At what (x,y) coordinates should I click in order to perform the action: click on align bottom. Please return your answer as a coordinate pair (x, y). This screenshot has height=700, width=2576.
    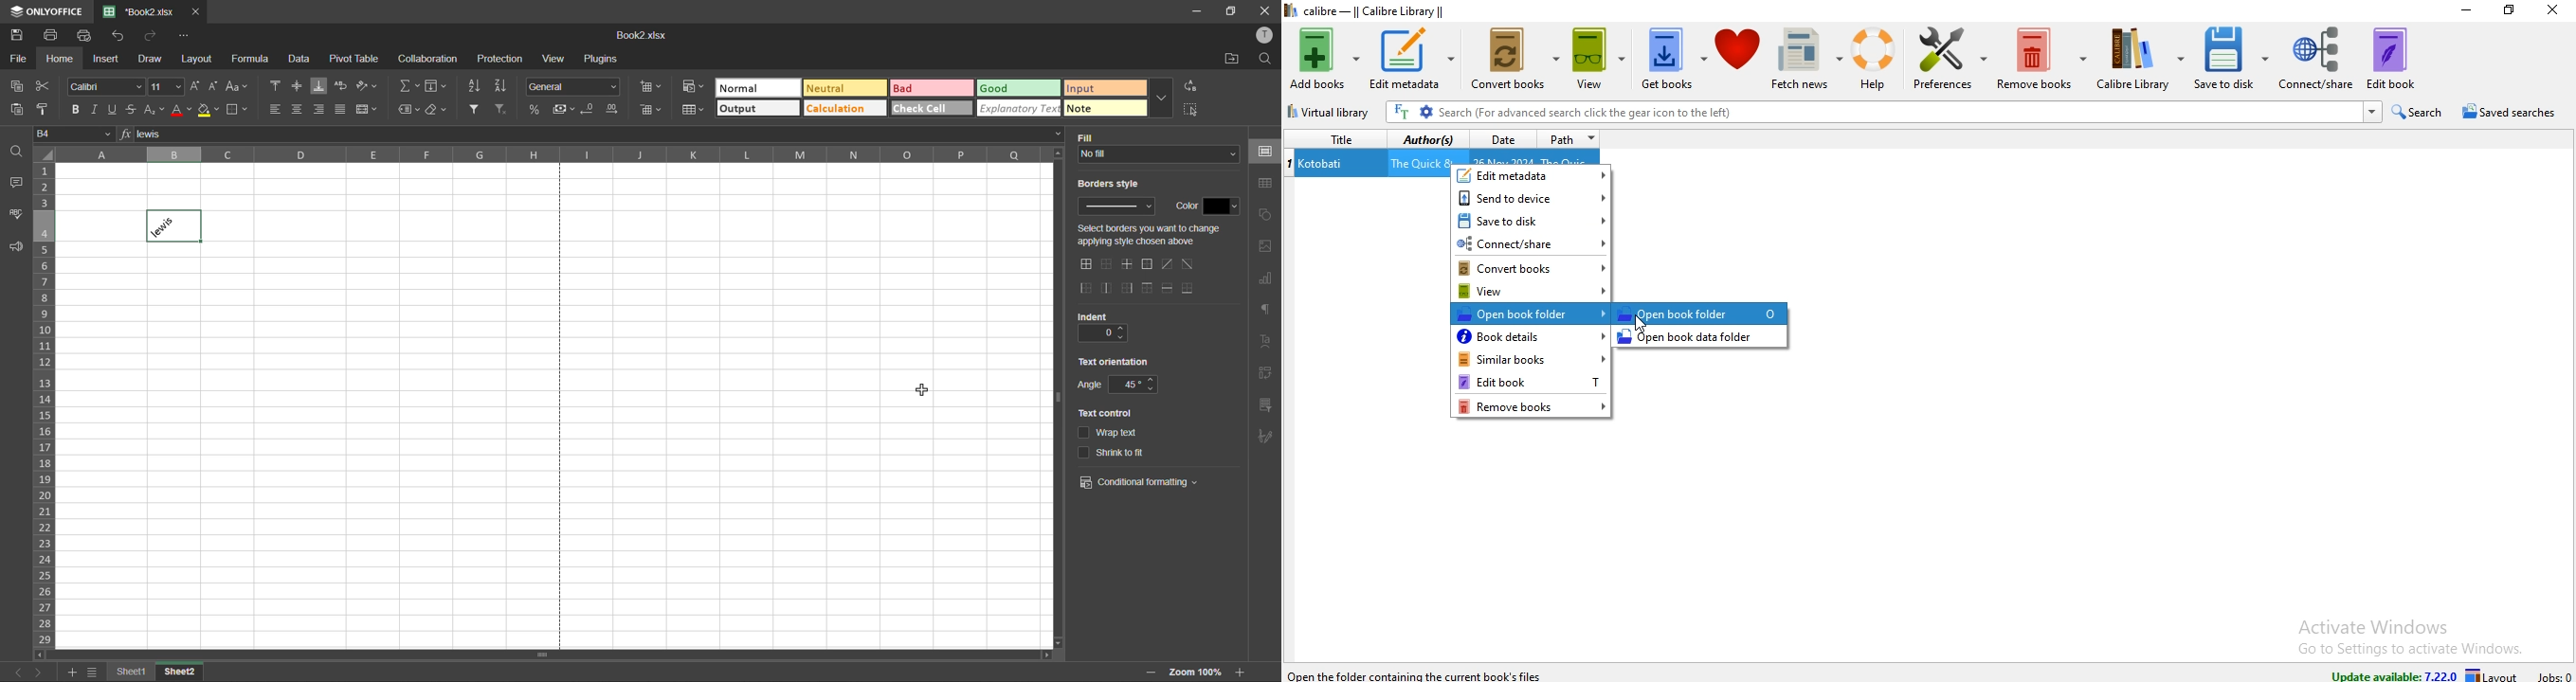
    Looking at the image, I should click on (318, 87).